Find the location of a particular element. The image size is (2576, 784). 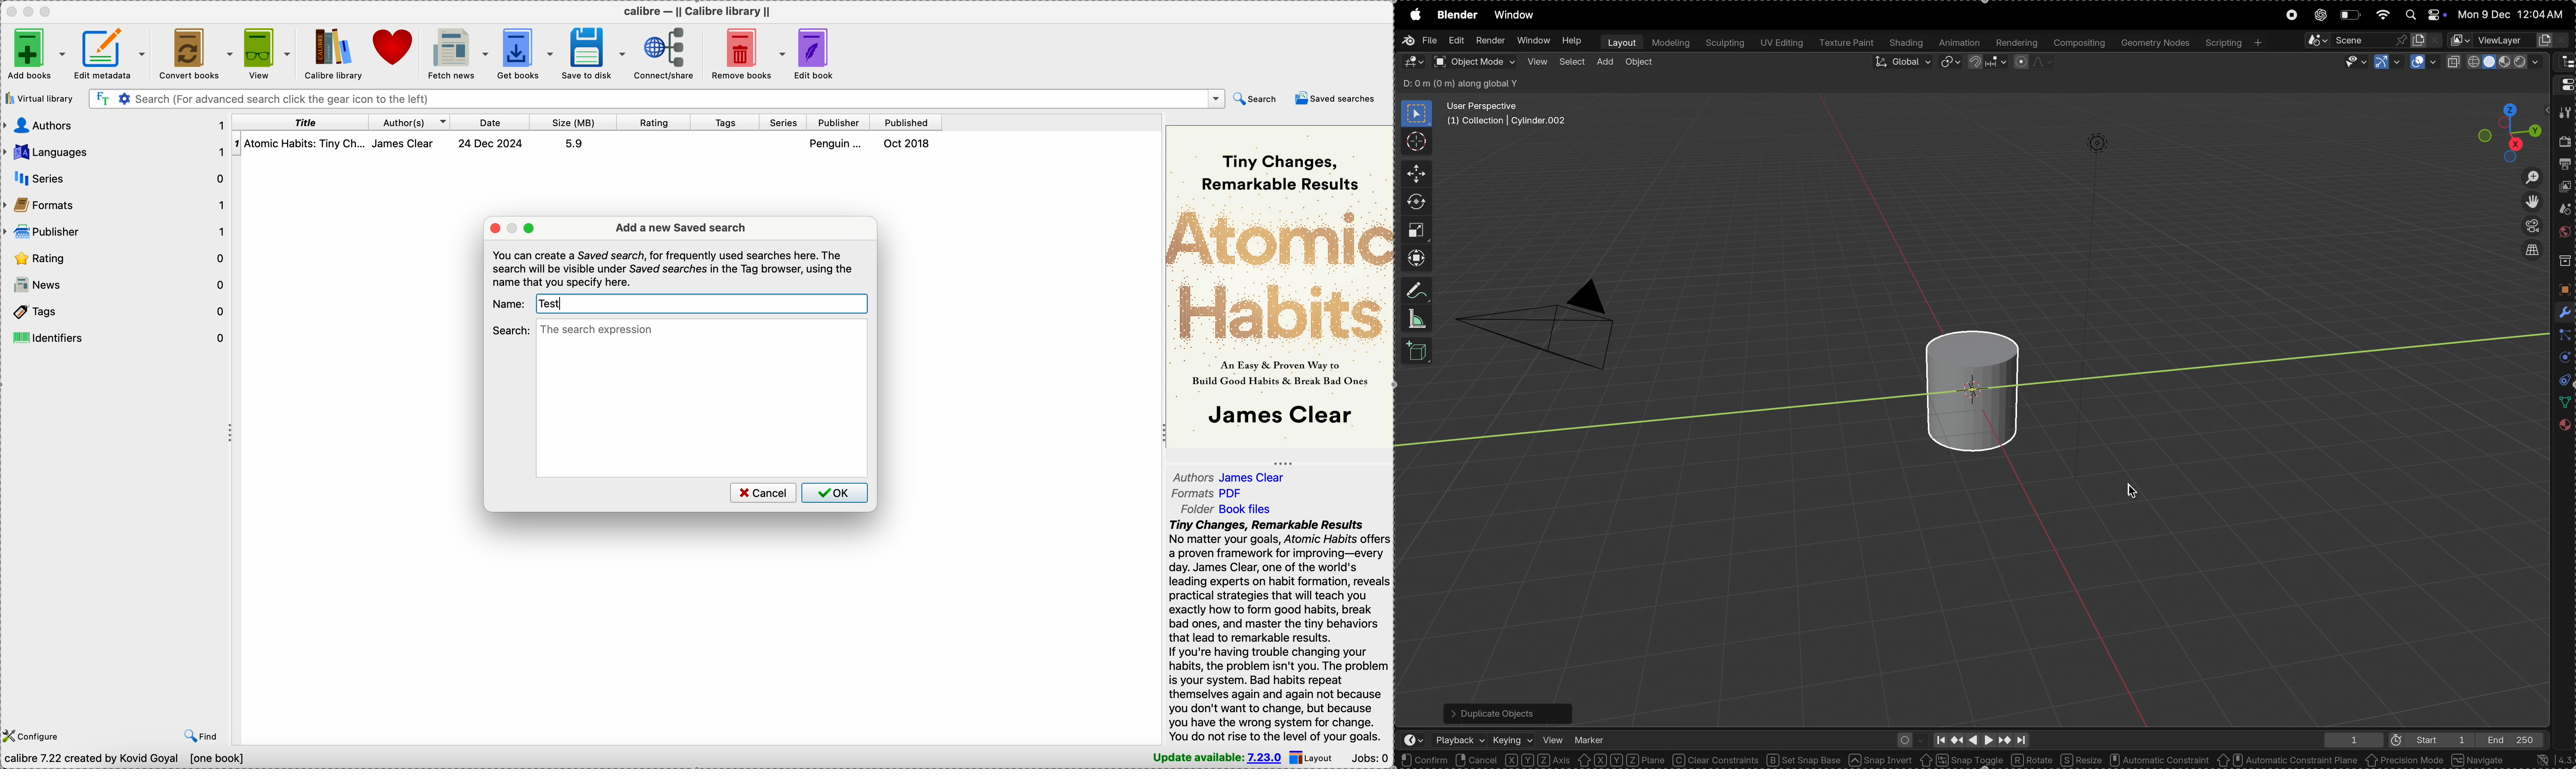

physics constraints is located at coordinates (2561, 381).